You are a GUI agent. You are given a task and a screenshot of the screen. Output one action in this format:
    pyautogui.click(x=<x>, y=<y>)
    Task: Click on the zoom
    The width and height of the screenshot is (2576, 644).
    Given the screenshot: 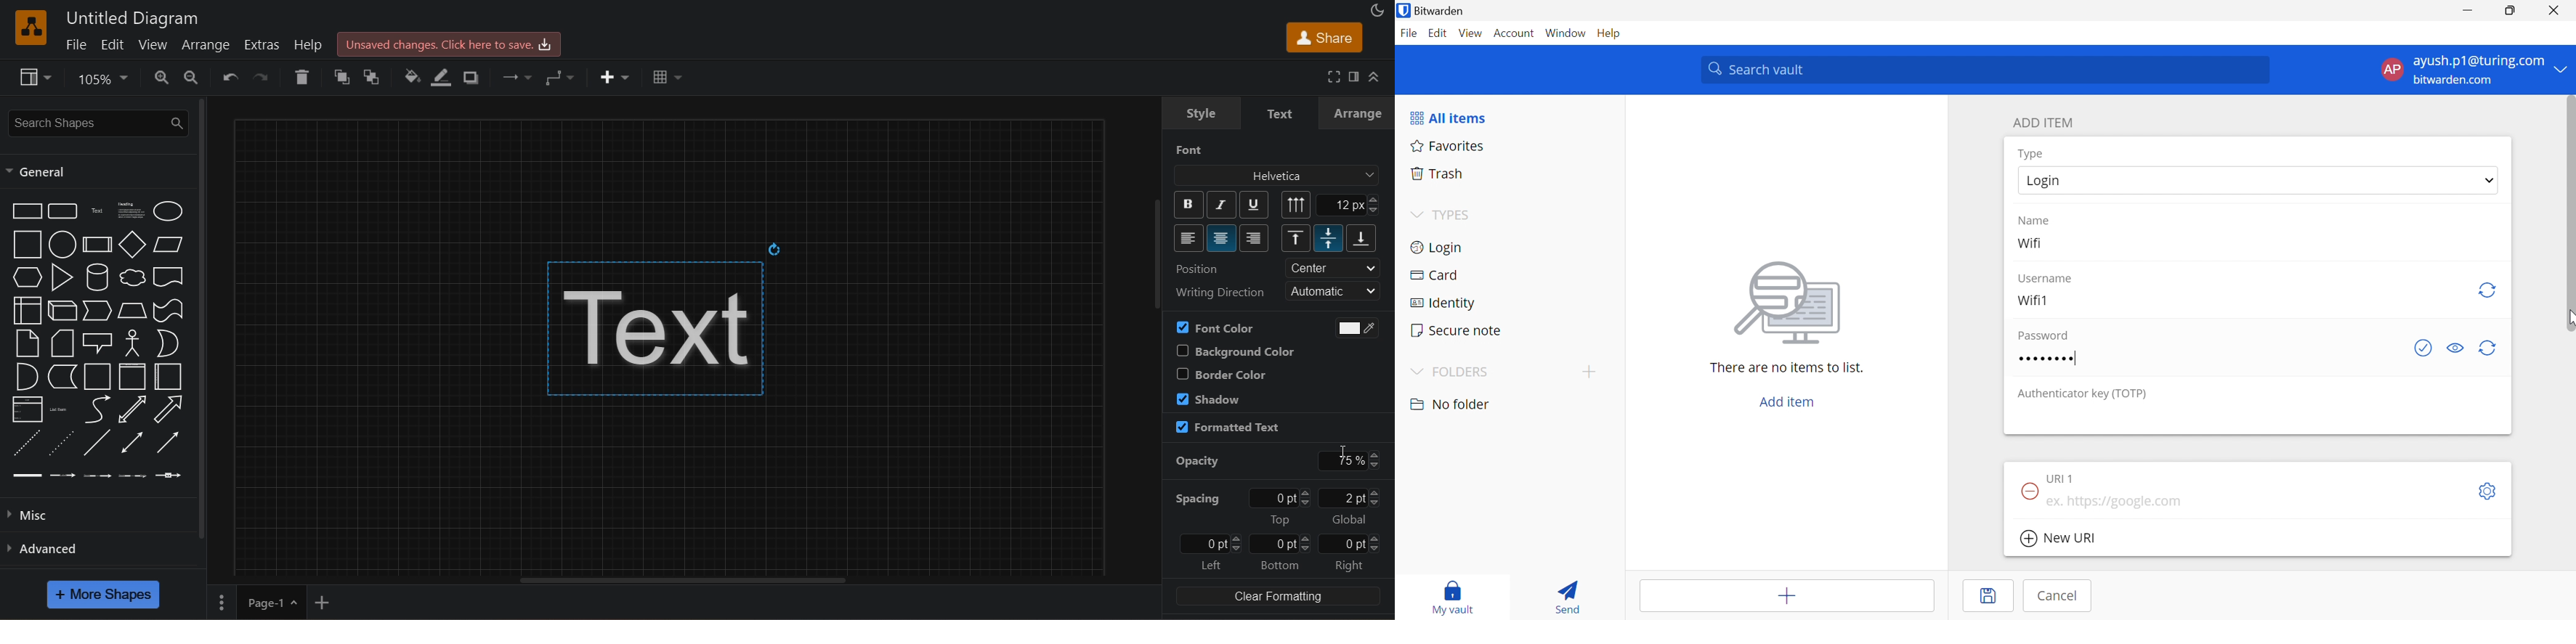 What is the action you would take?
    pyautogui.click(x=106, y=79)
    